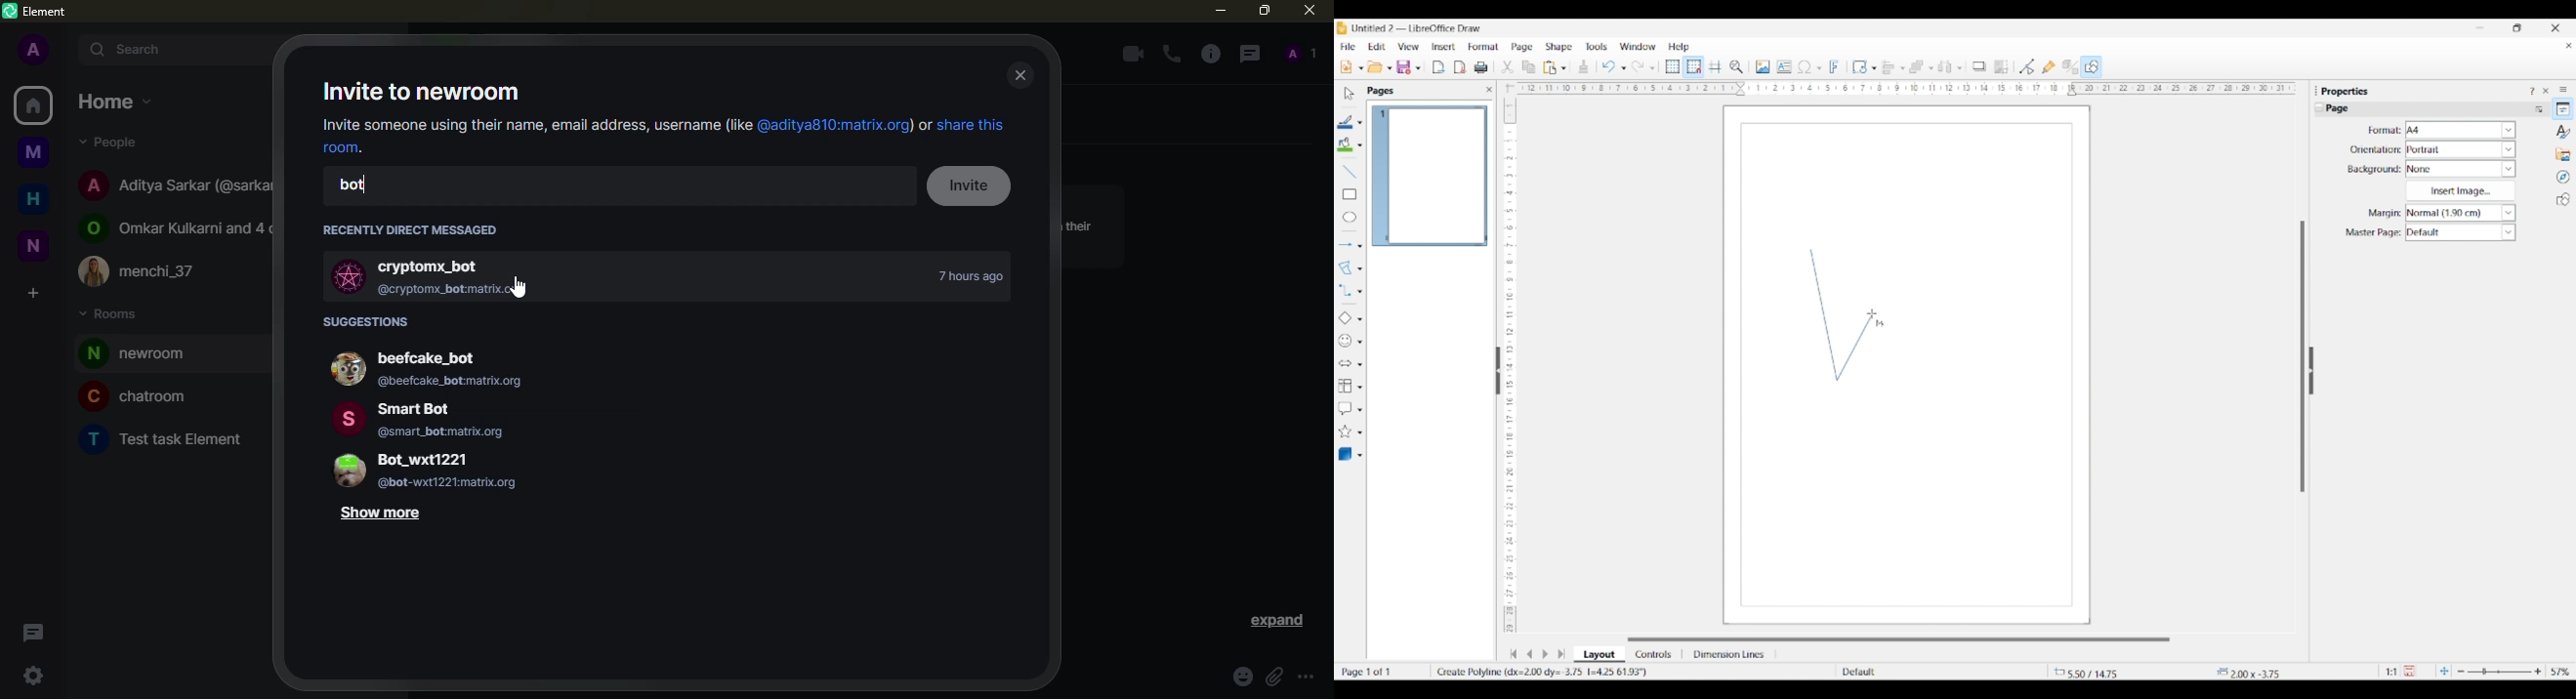 The height and width of the screenshot is (700, 2576). What do you see at coordinates (1560, 47) in the screenshot?
I see `Shape` at bounding box center [1560, 47].